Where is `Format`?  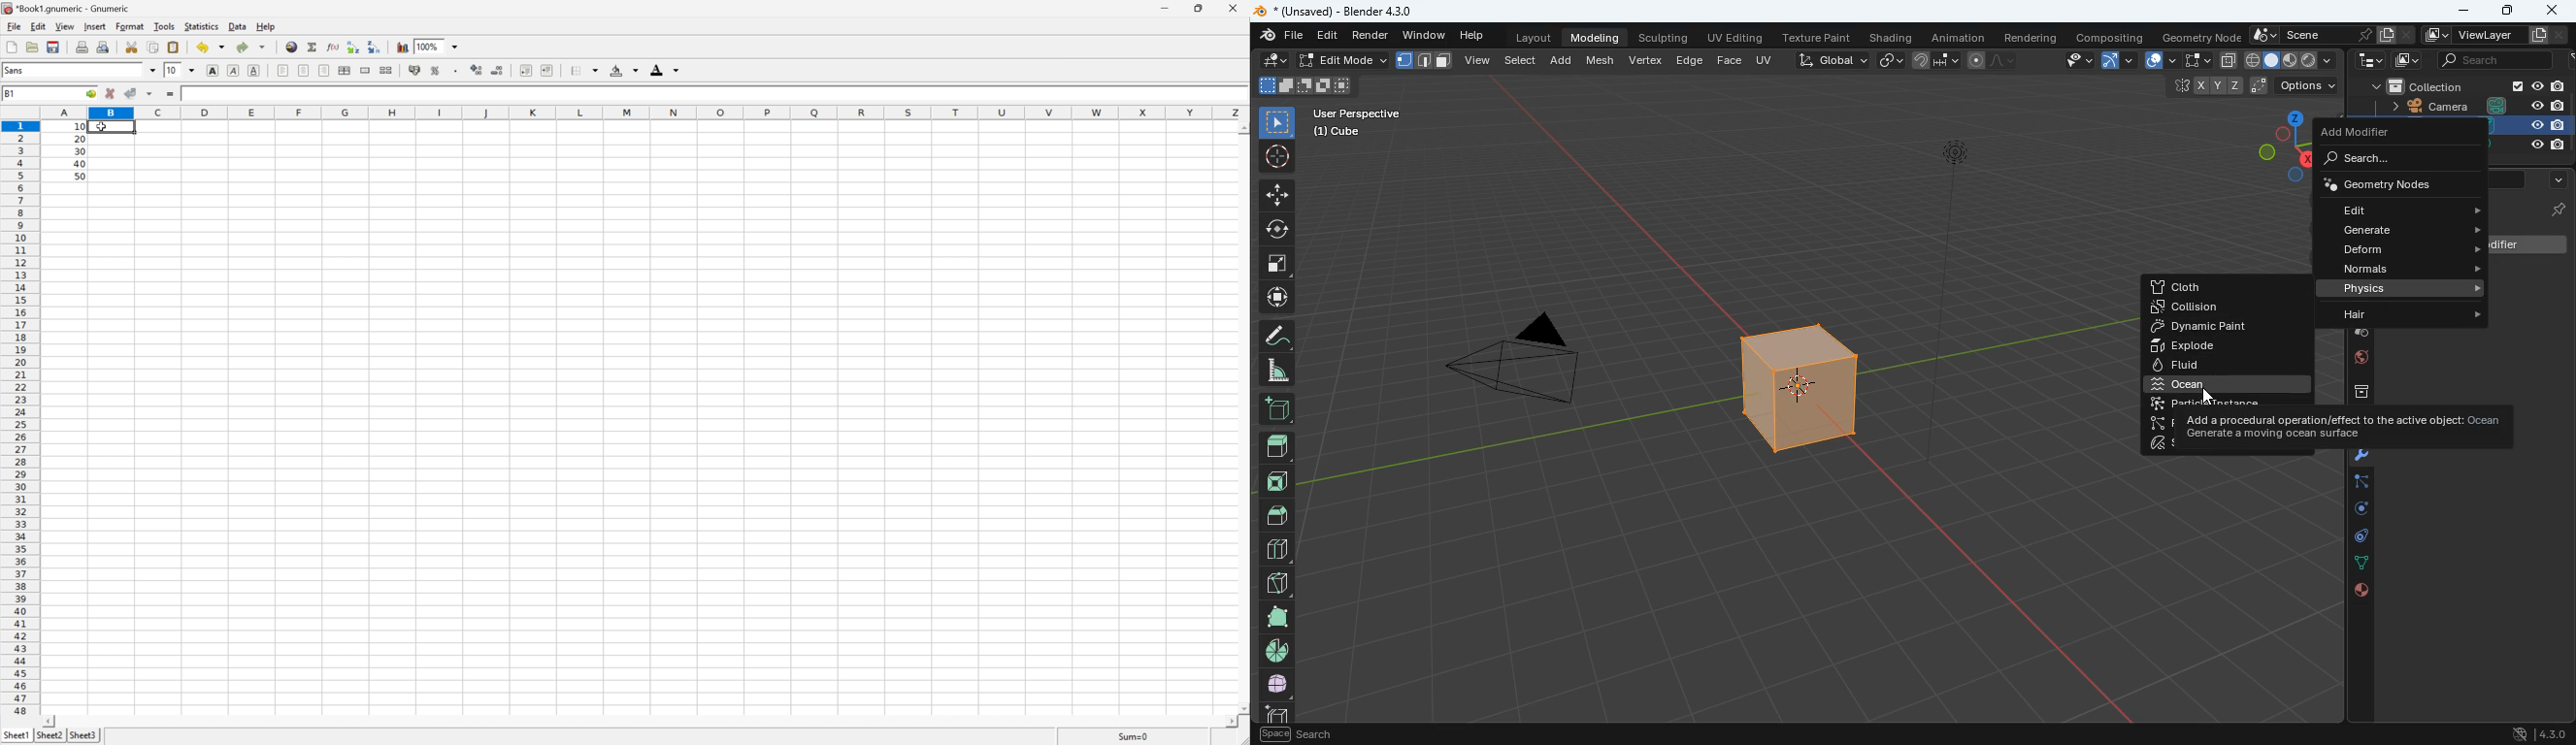
Format is located at coordinates (130, 26).